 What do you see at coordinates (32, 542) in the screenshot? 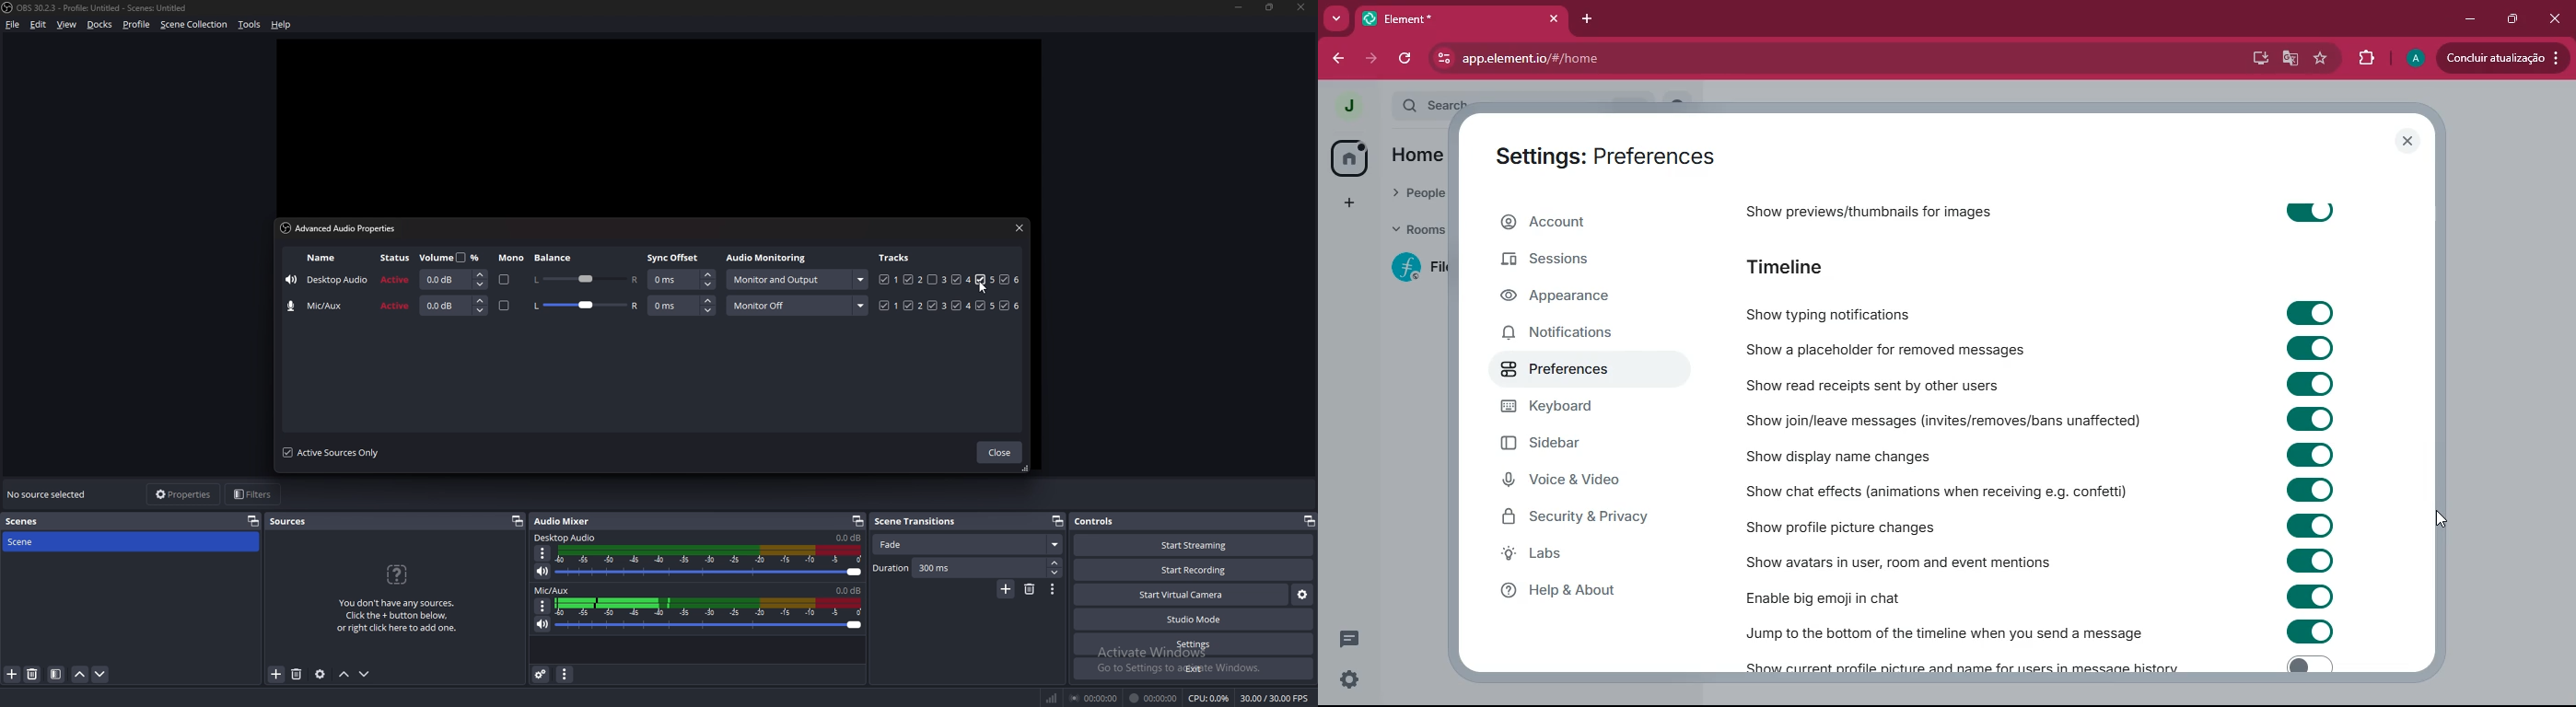
I see `scene` at bounding box center [32, 542].